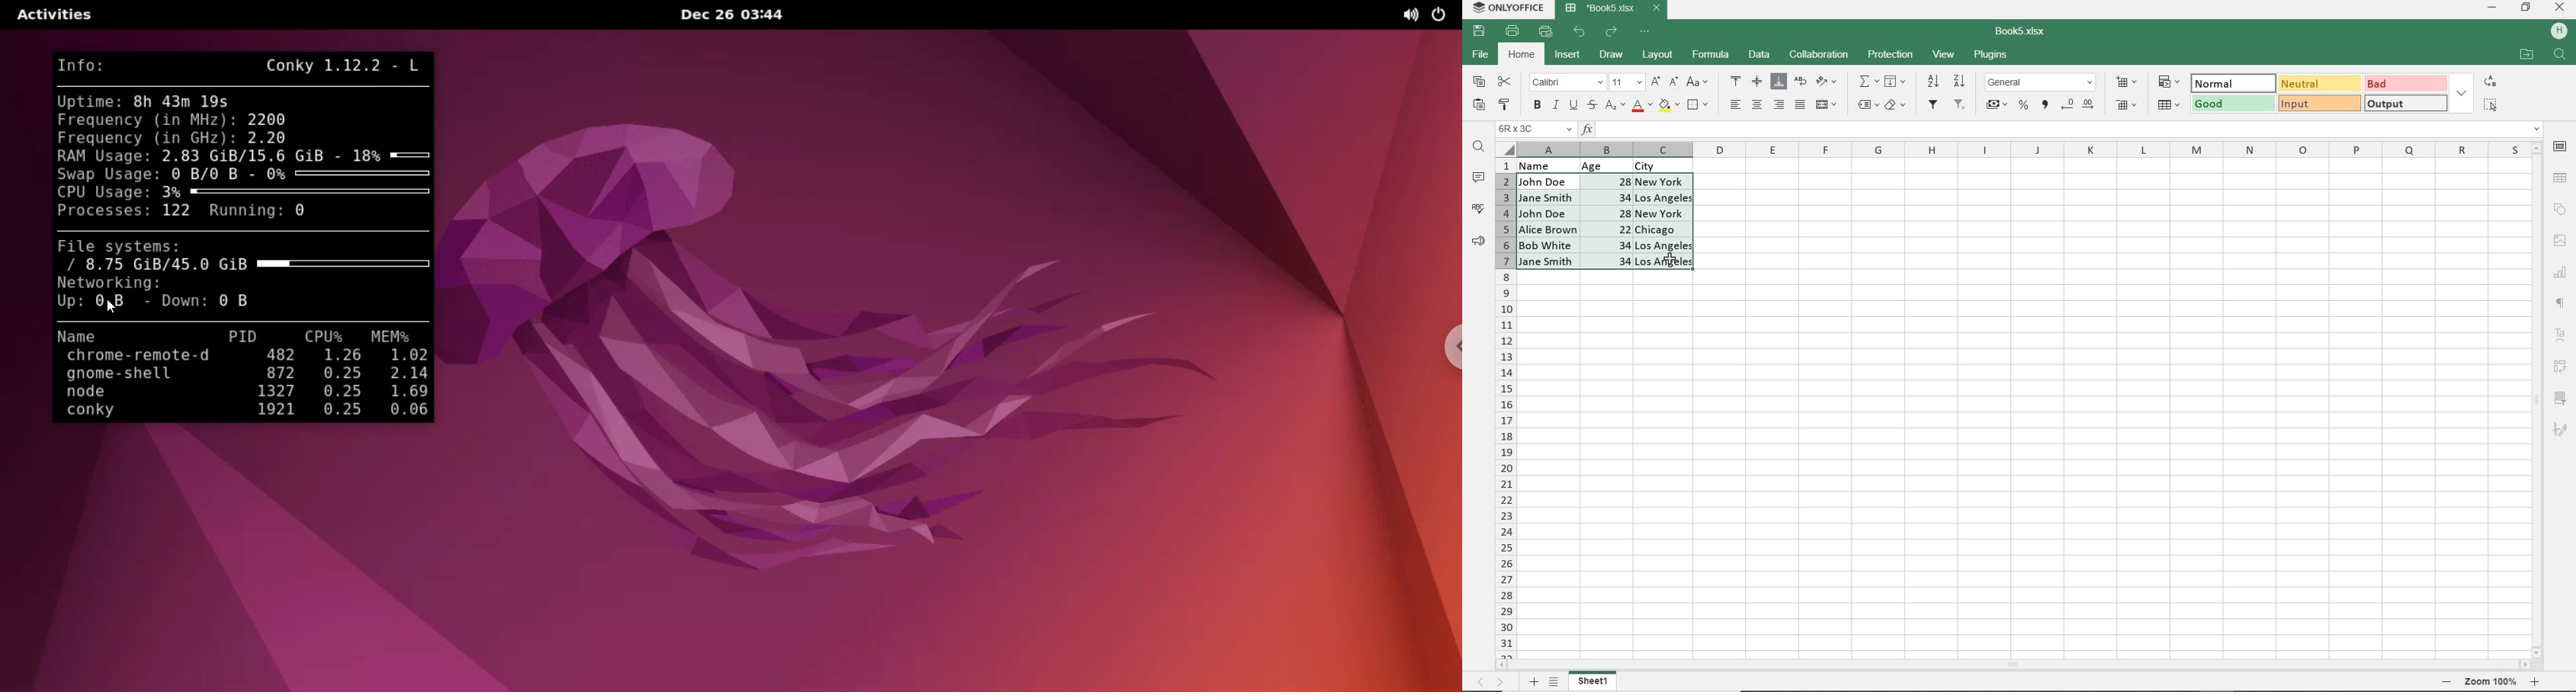 The height and width of the screenshot is (700, 2576). I want to click on HOME, so click(1523, 56).